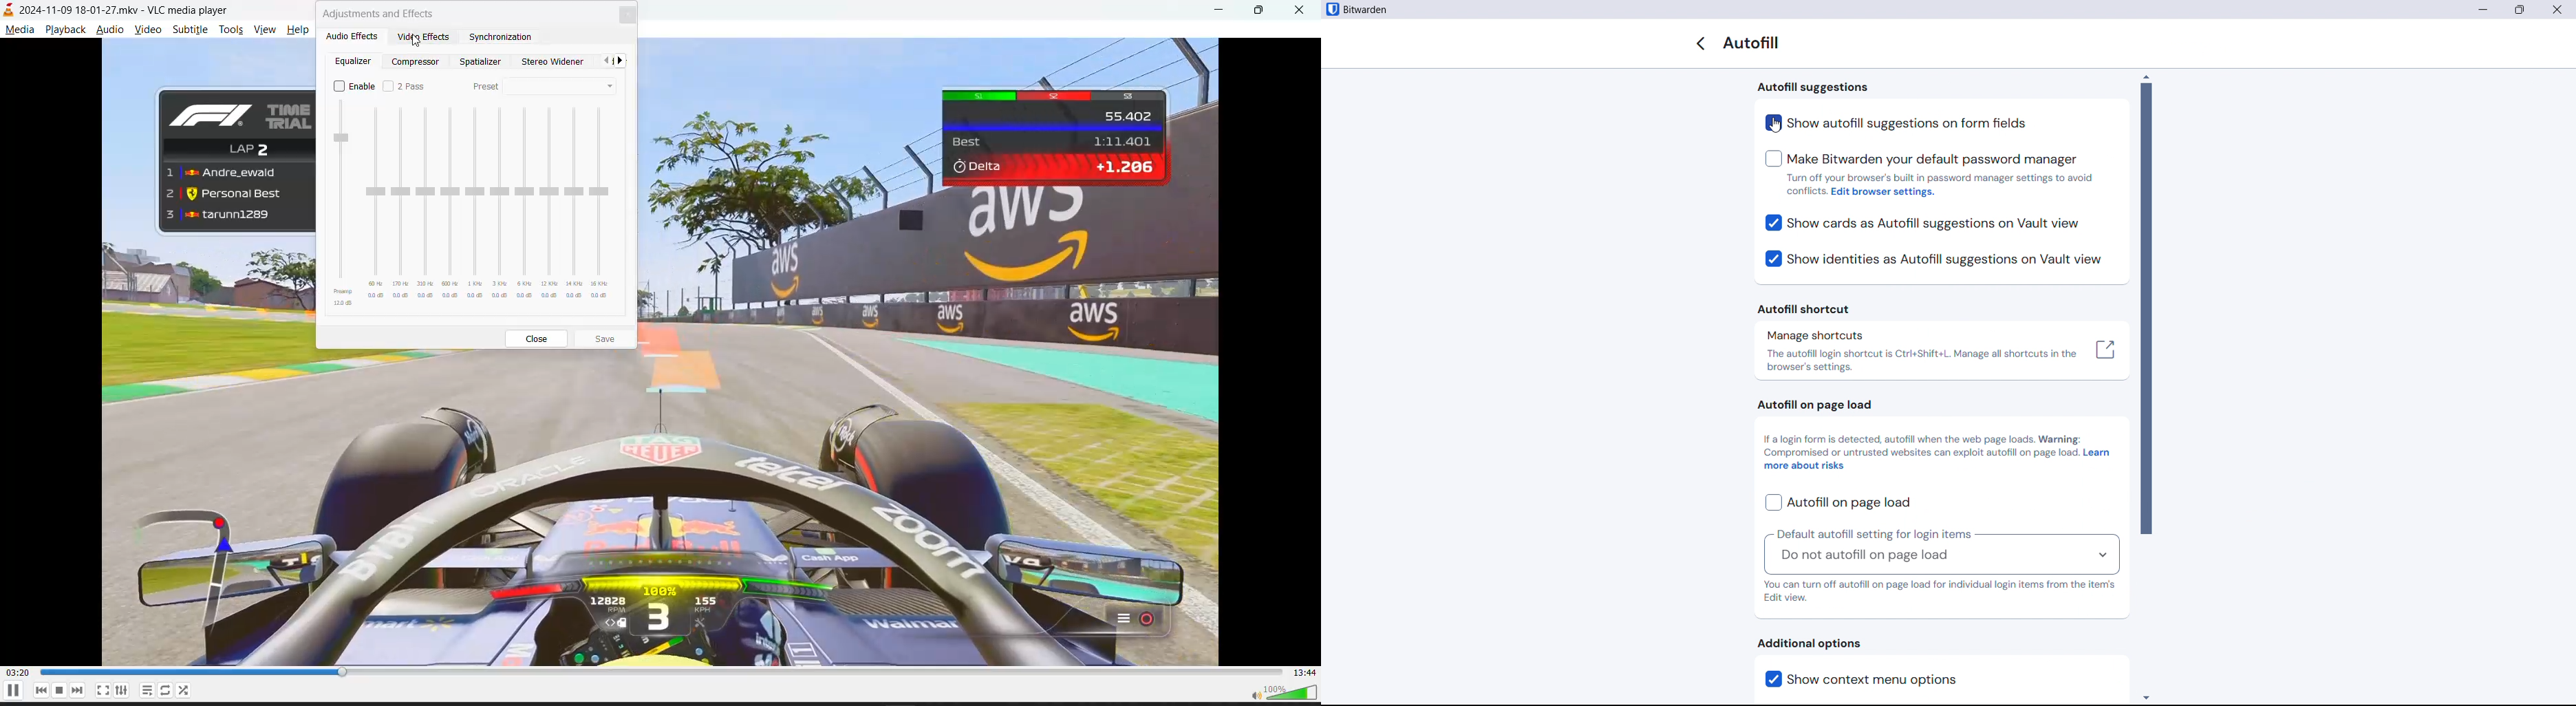 This screenshot has height=728, width=2576. Describe the element at coordinates (623, 62) in the screenshot. I see `next` at that location.